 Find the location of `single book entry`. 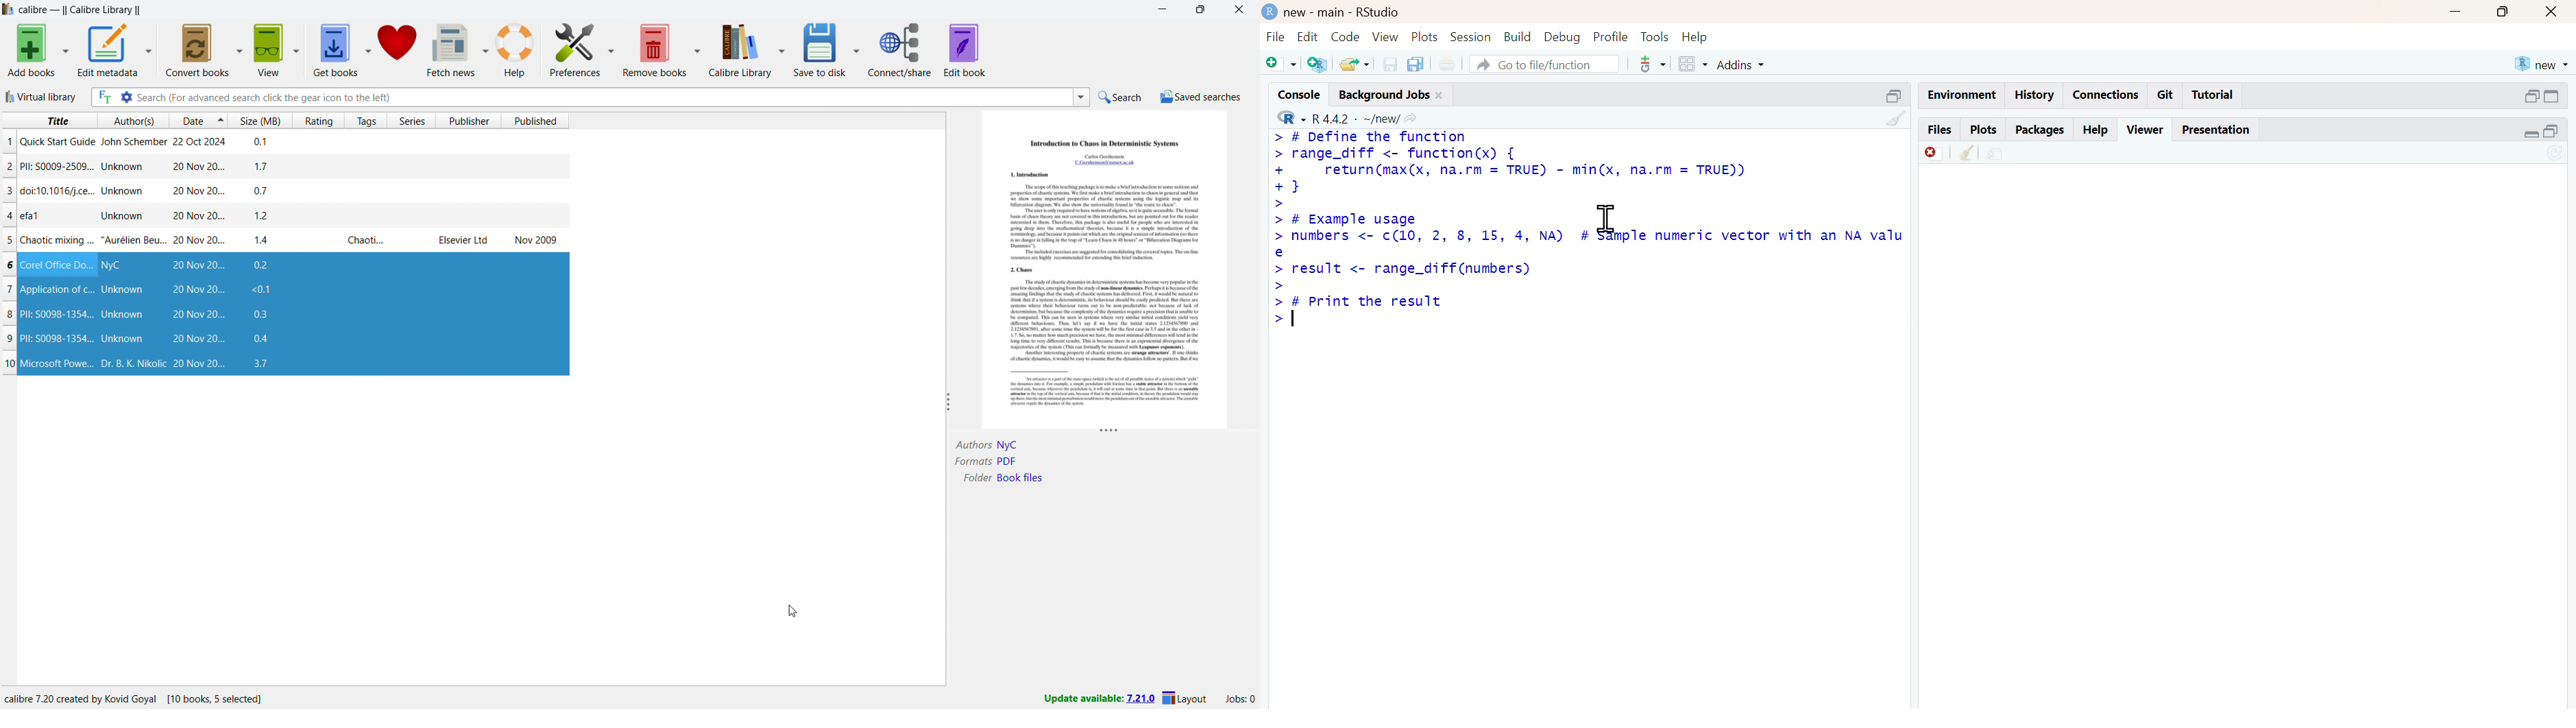

single book entry is located at coordinates (282, 216).